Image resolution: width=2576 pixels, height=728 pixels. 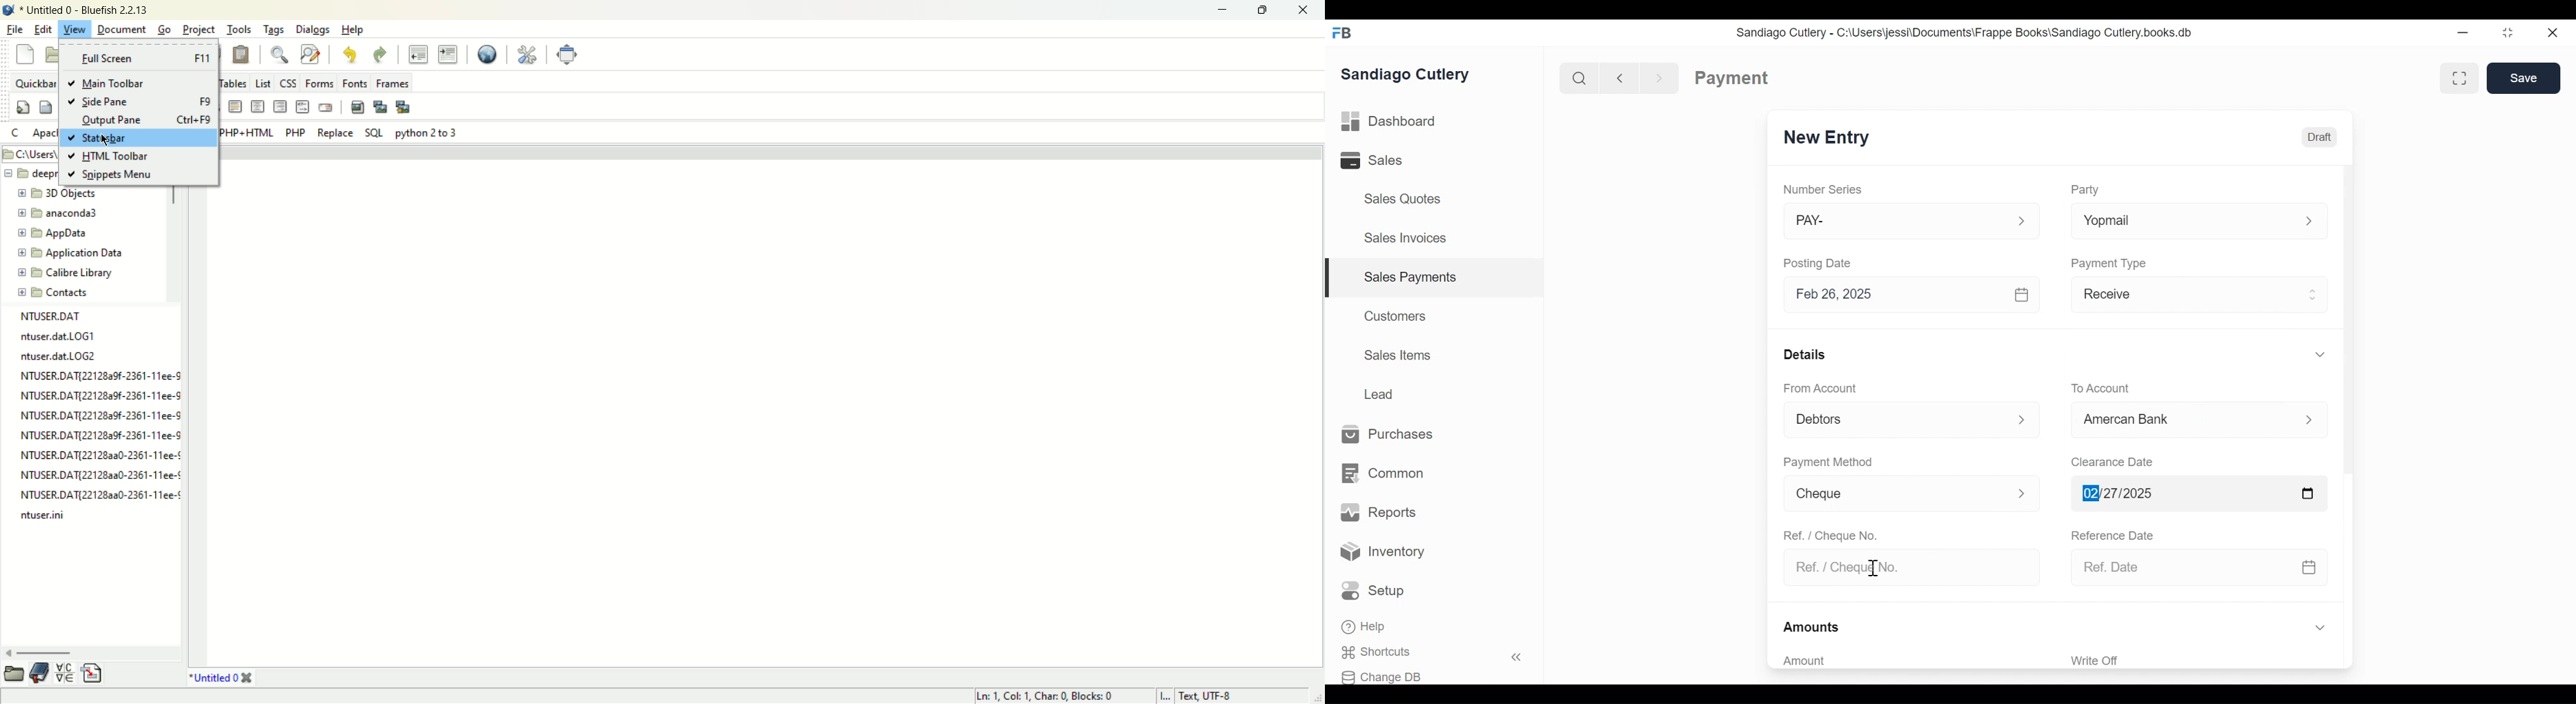 What do you see at coordinates (273, 29) in the screenshot?
I see `tags` at bounding box center [273, 29].